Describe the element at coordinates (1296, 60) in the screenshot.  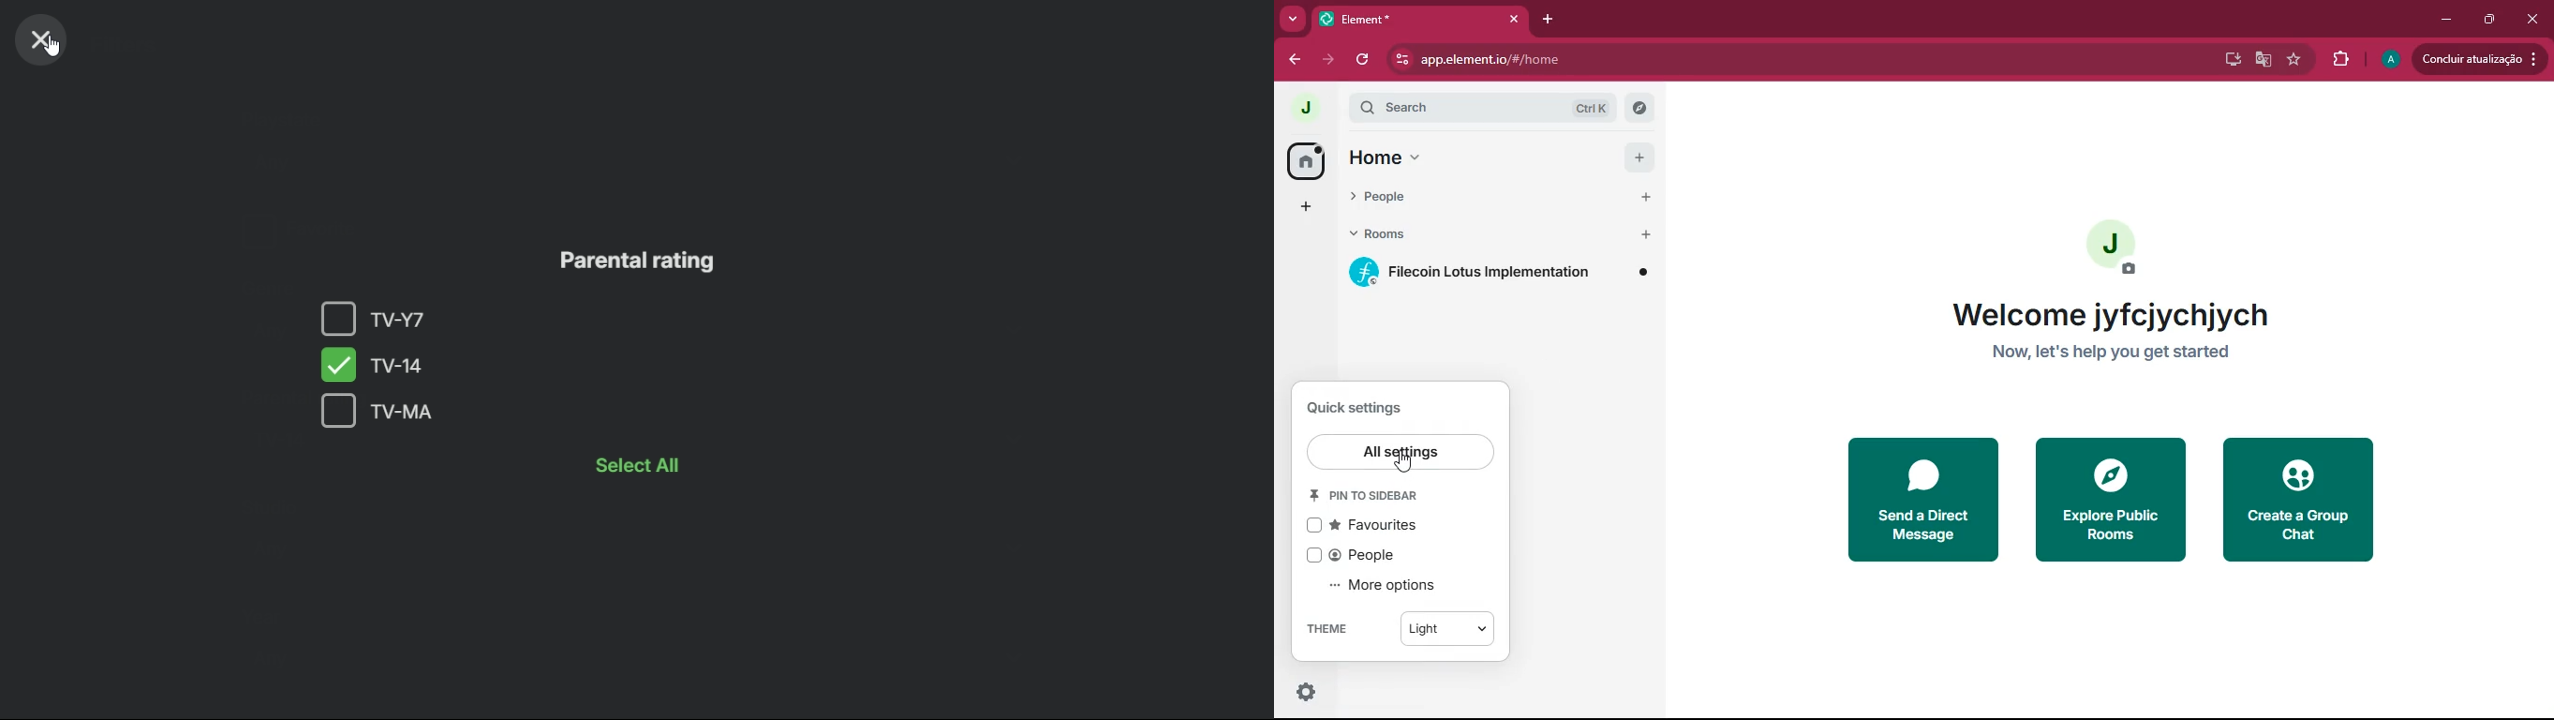
I see `back` at that location.